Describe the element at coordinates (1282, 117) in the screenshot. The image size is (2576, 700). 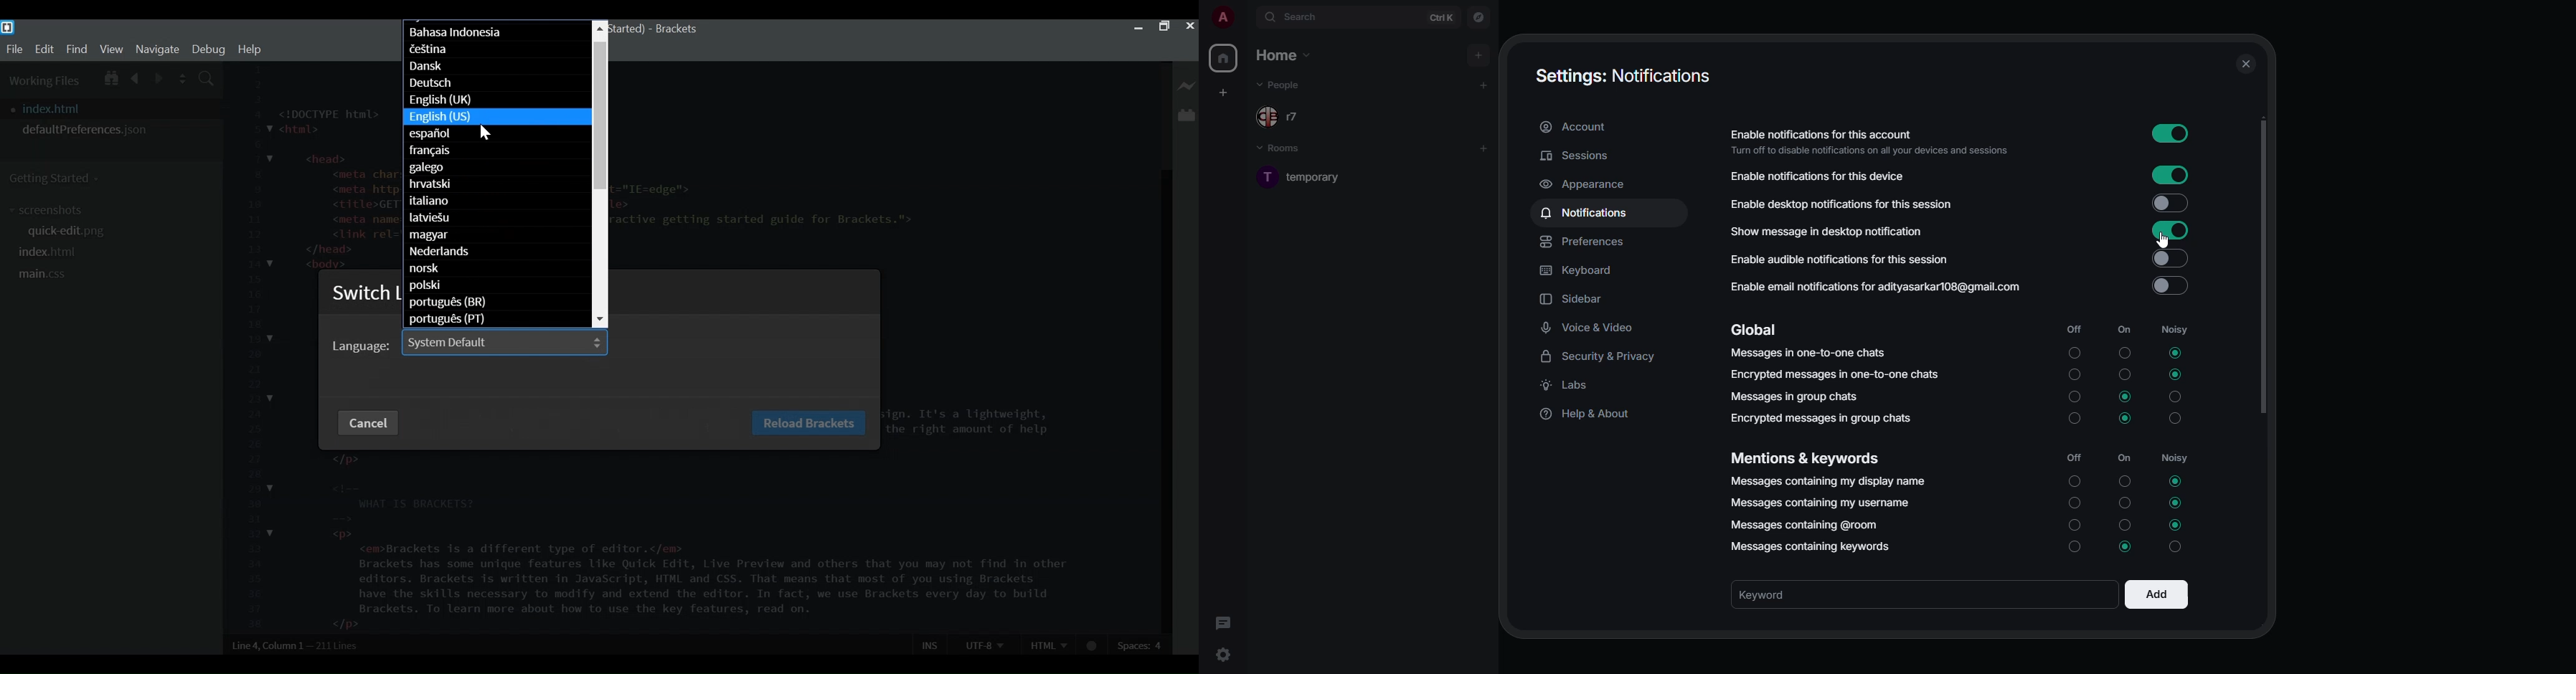
I see `people` at that location.